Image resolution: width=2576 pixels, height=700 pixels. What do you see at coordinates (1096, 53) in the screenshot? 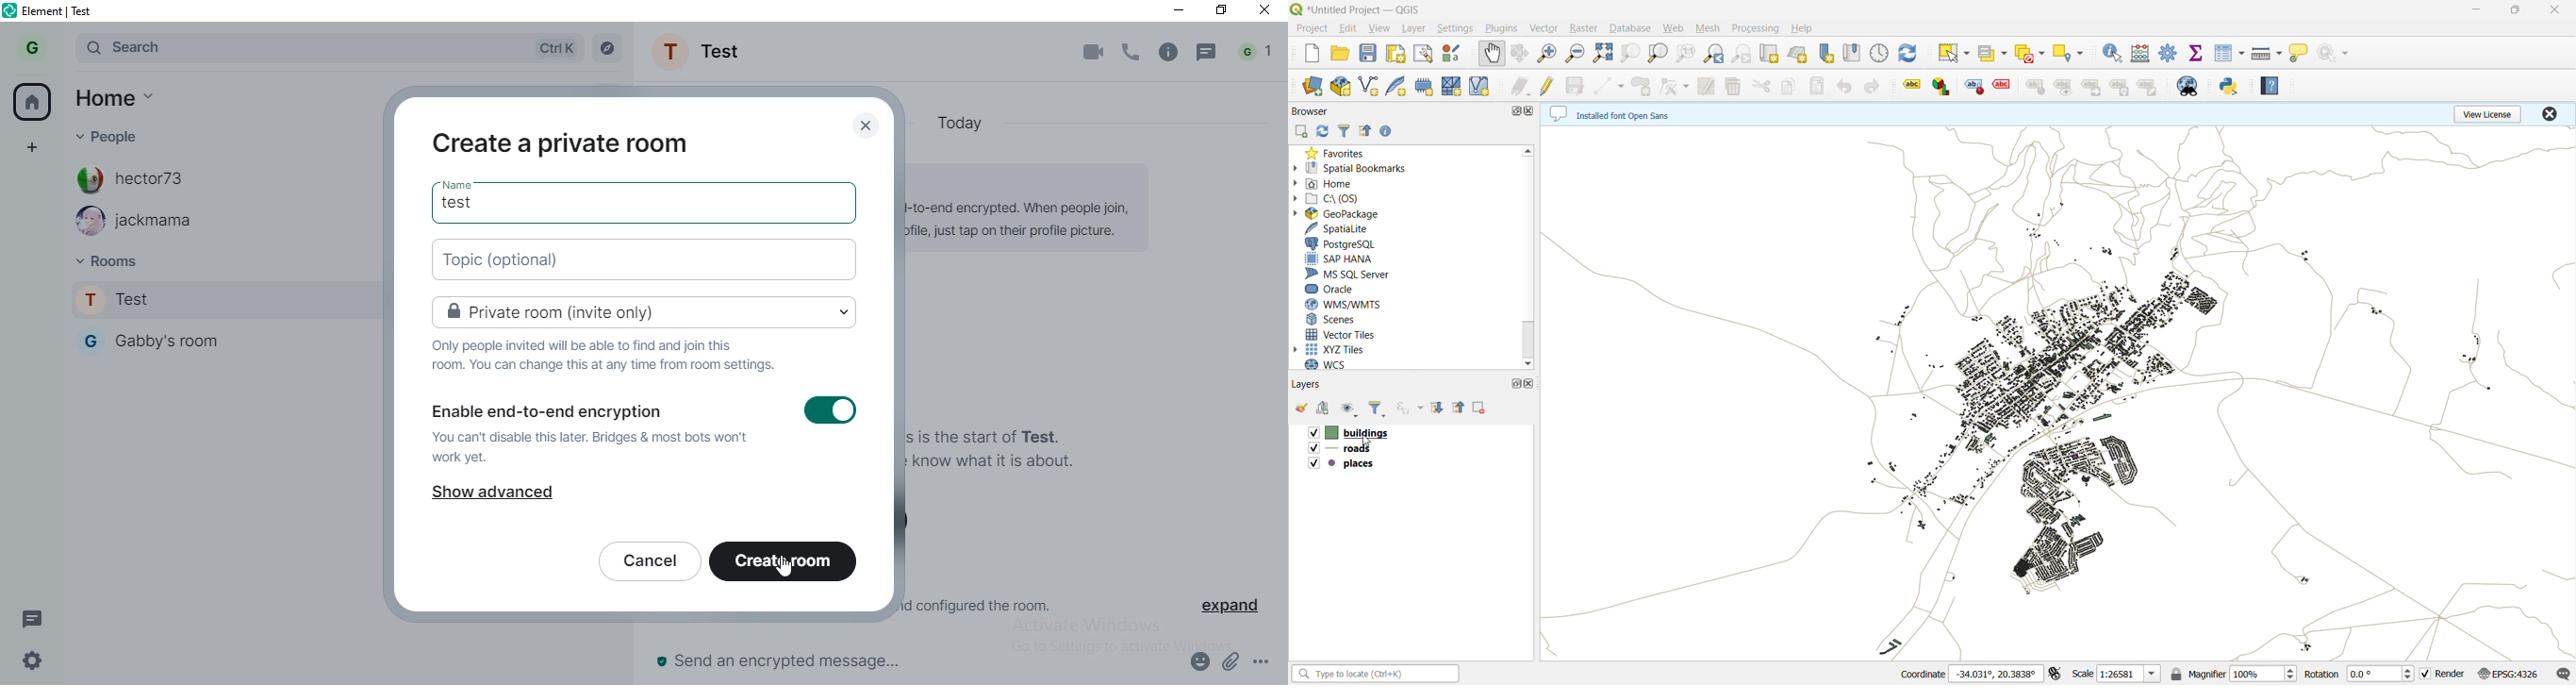
I see `video call` at bounding box center [1096, 53].